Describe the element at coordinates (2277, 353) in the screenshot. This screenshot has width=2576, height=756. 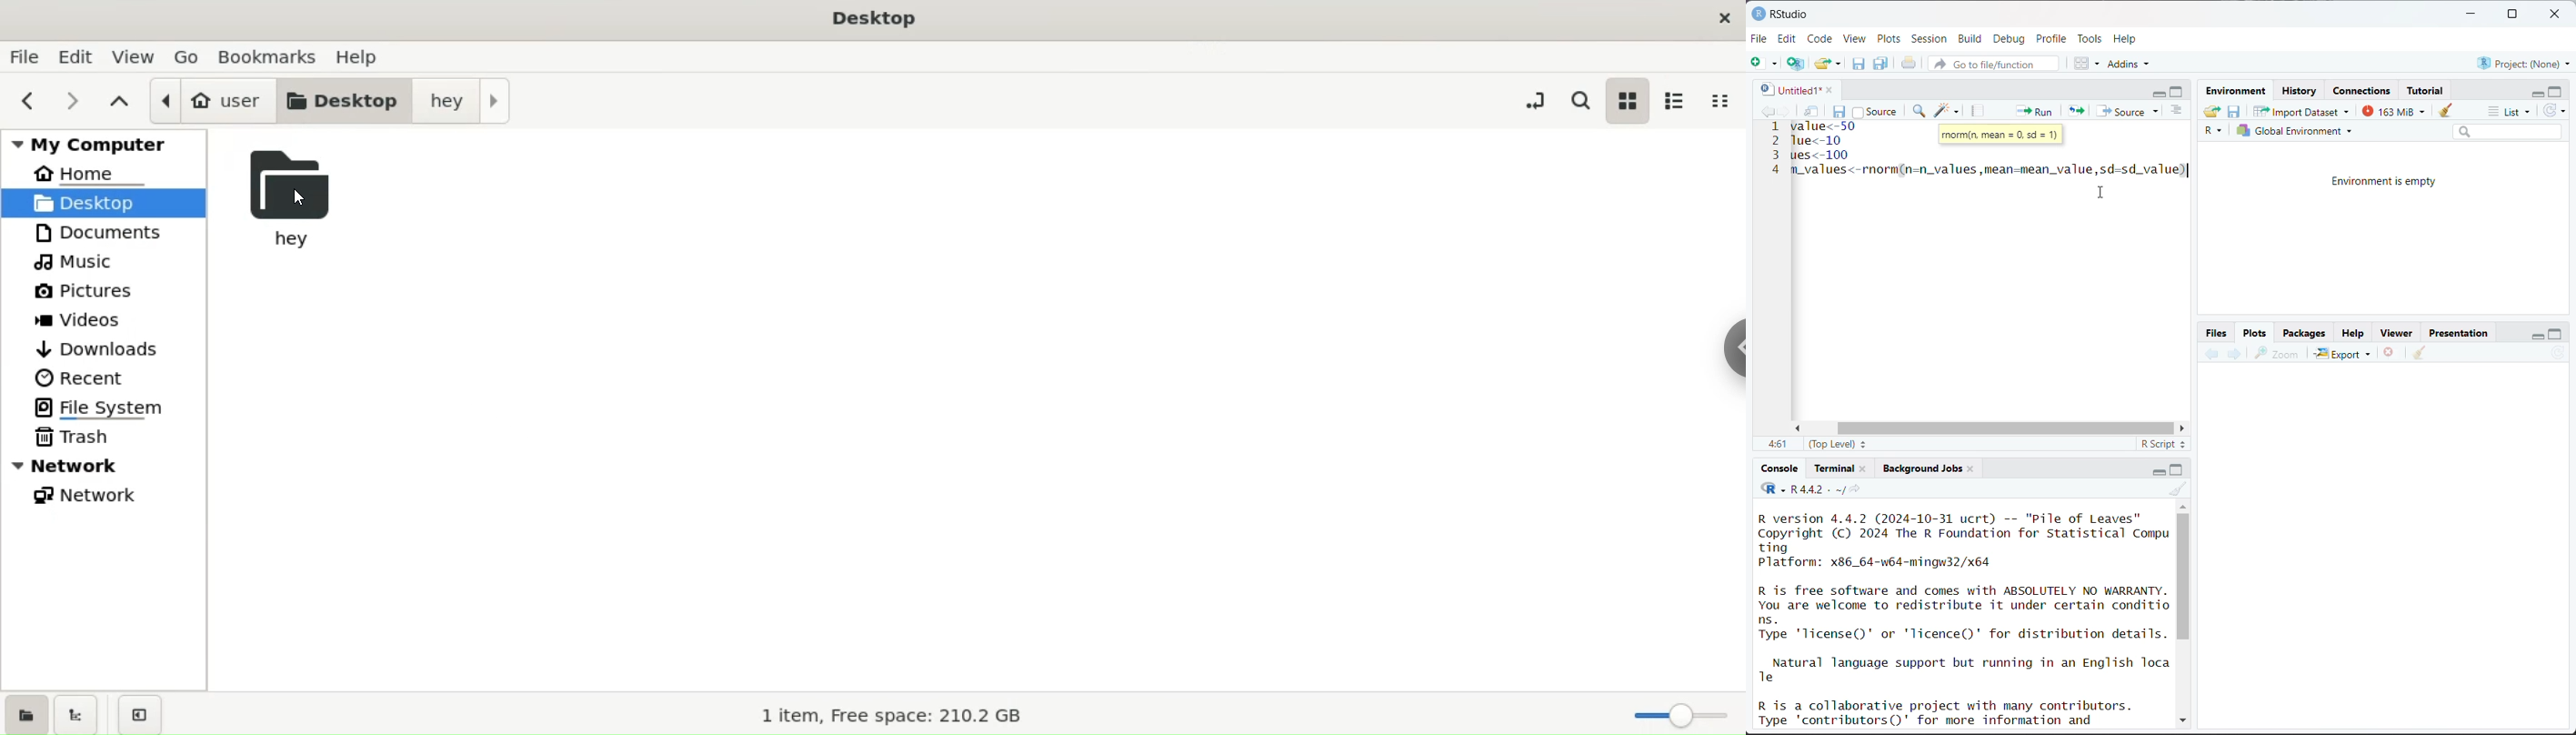
I see `zoom` at that location.